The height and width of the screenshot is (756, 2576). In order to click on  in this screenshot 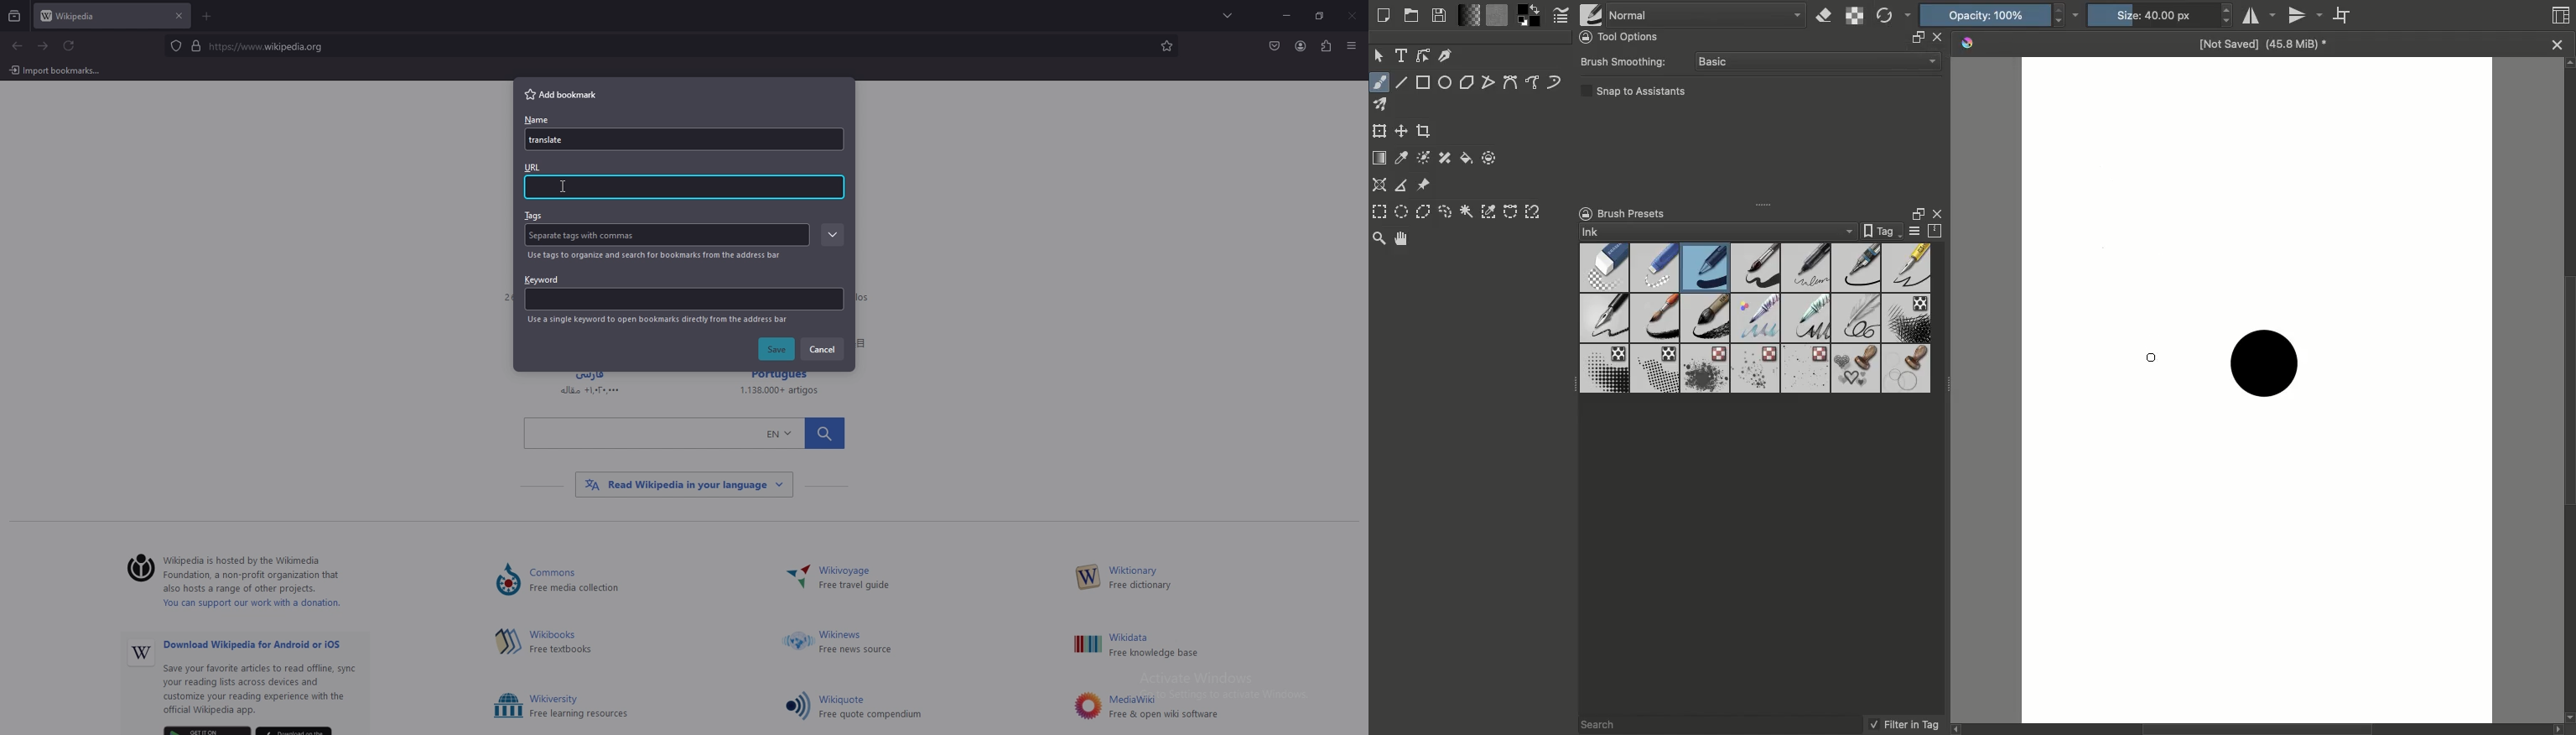, I will do `click(1089, 577)`.